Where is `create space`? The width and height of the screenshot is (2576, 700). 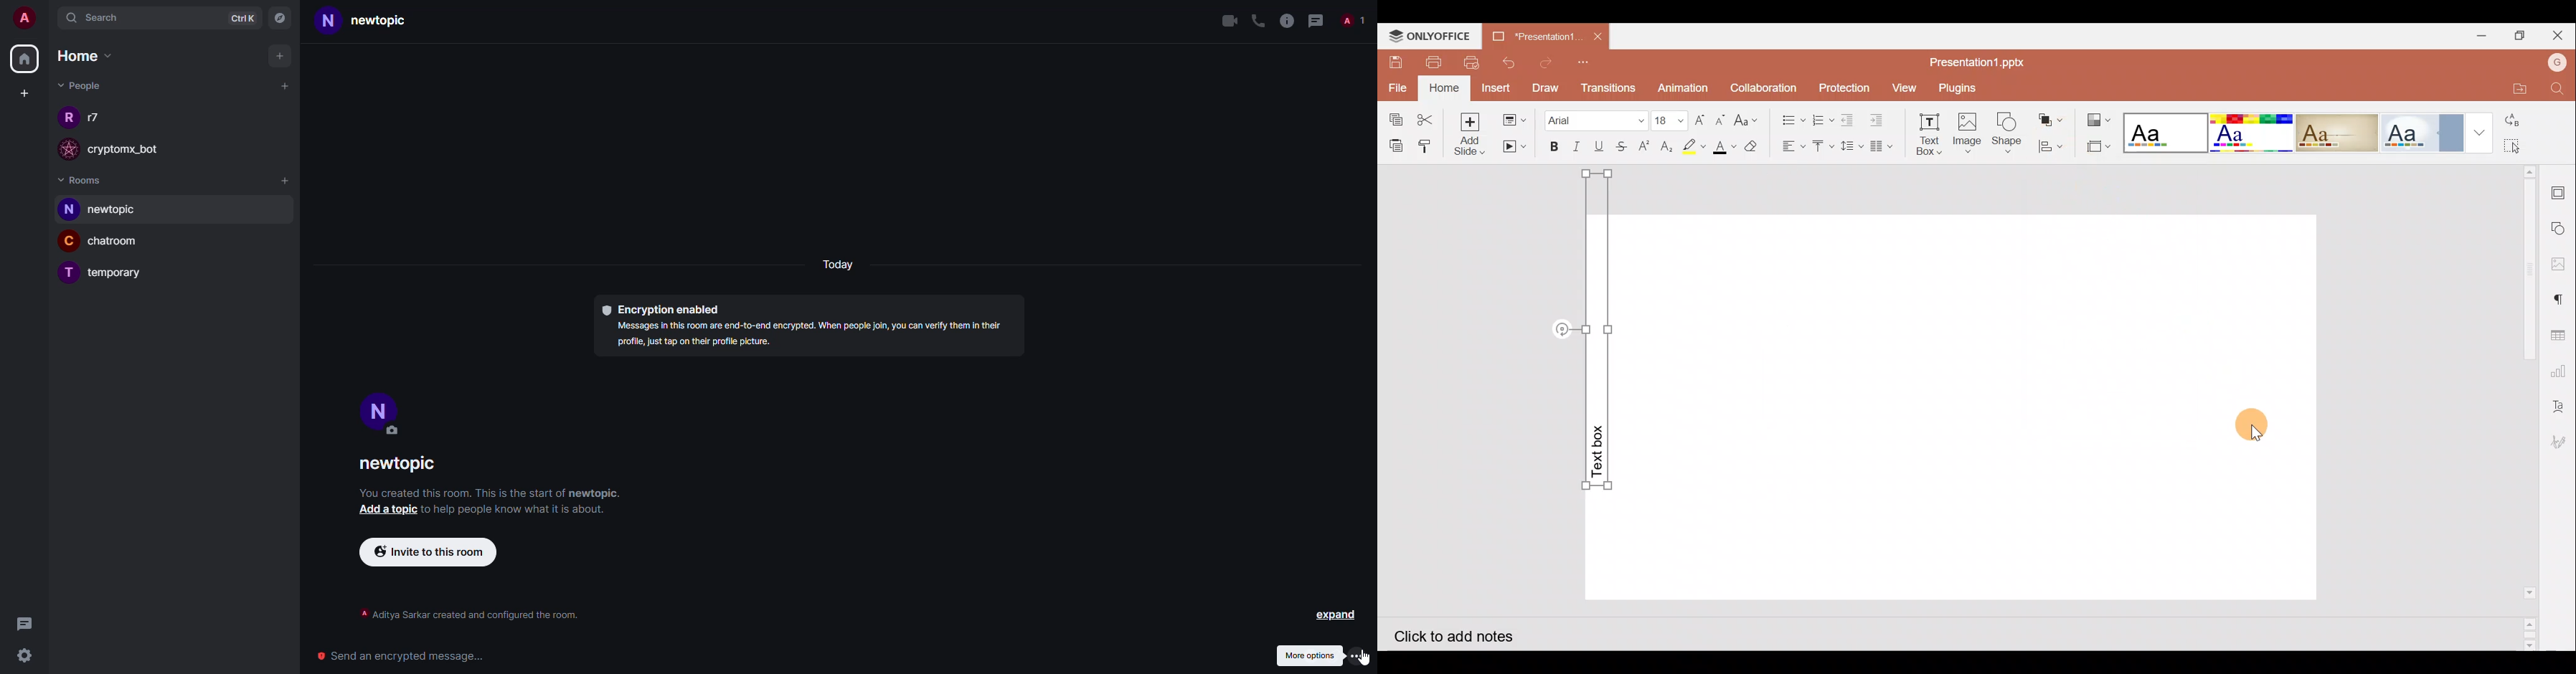
create space is located at coordinates (24, 95).